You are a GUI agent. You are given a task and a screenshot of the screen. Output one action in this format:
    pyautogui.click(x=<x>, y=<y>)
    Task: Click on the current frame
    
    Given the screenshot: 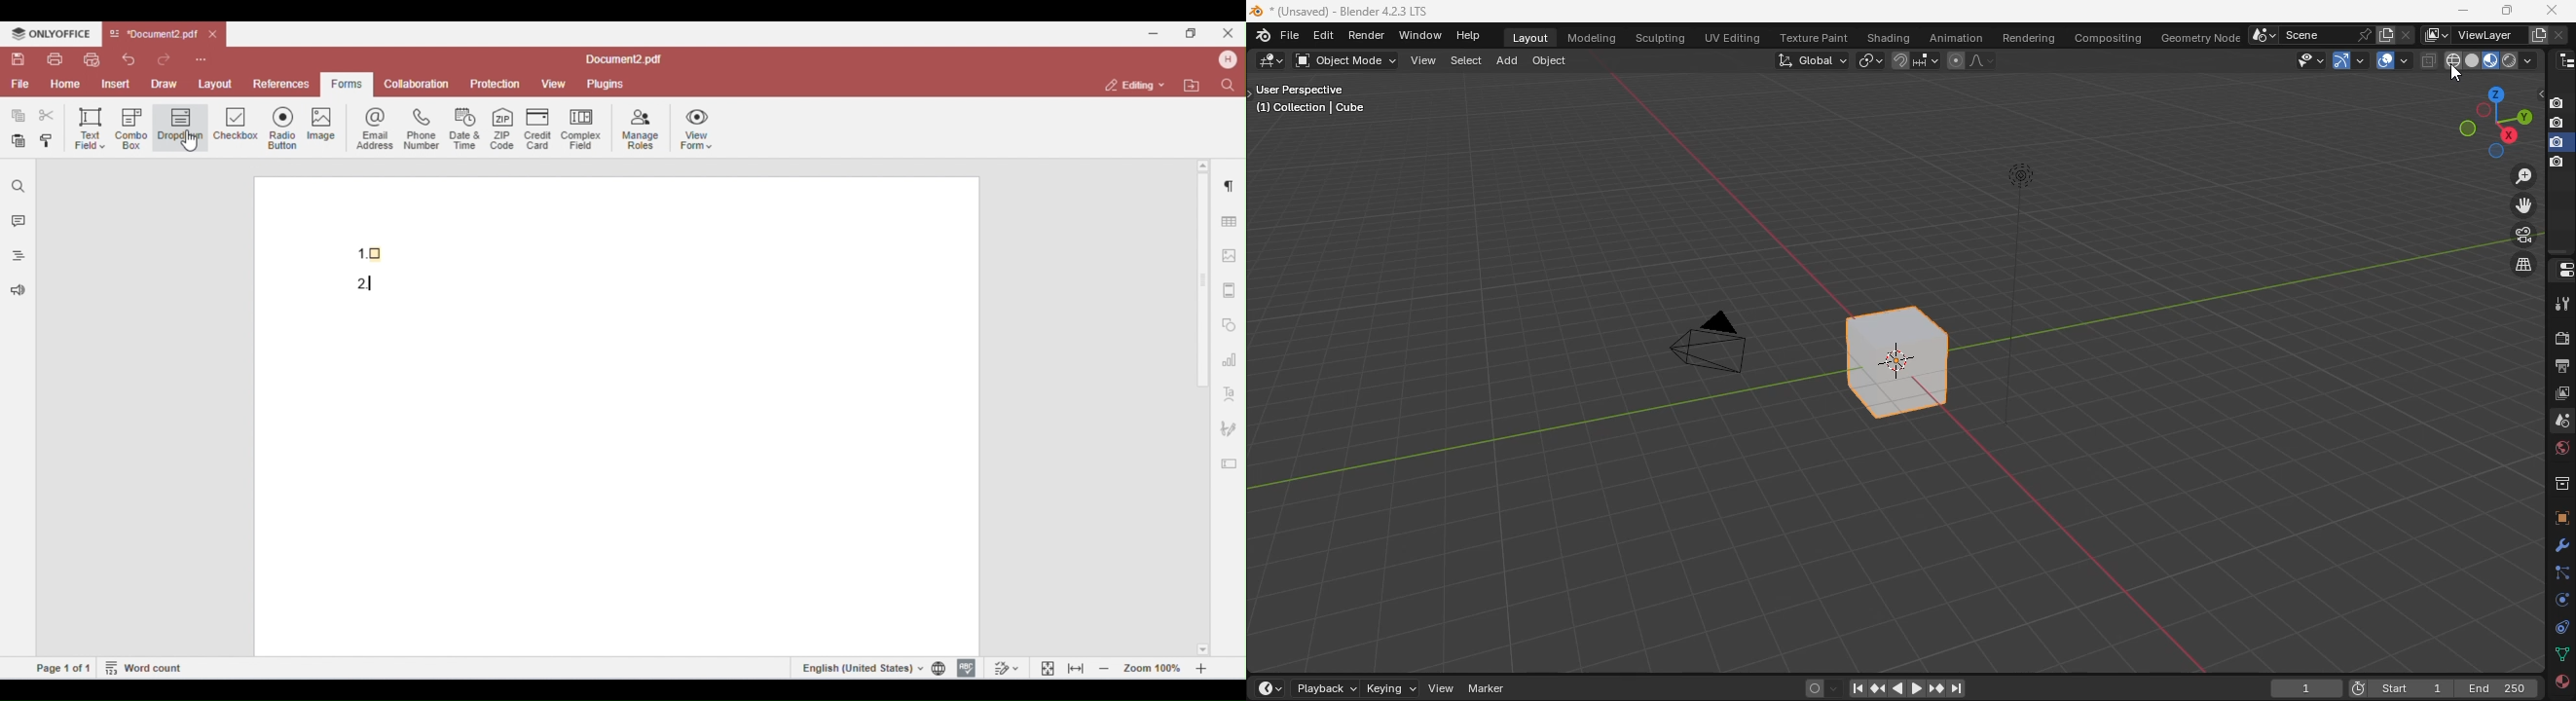 What is the action you would take?
    pyautogui.click(x=2306, y=690)
    